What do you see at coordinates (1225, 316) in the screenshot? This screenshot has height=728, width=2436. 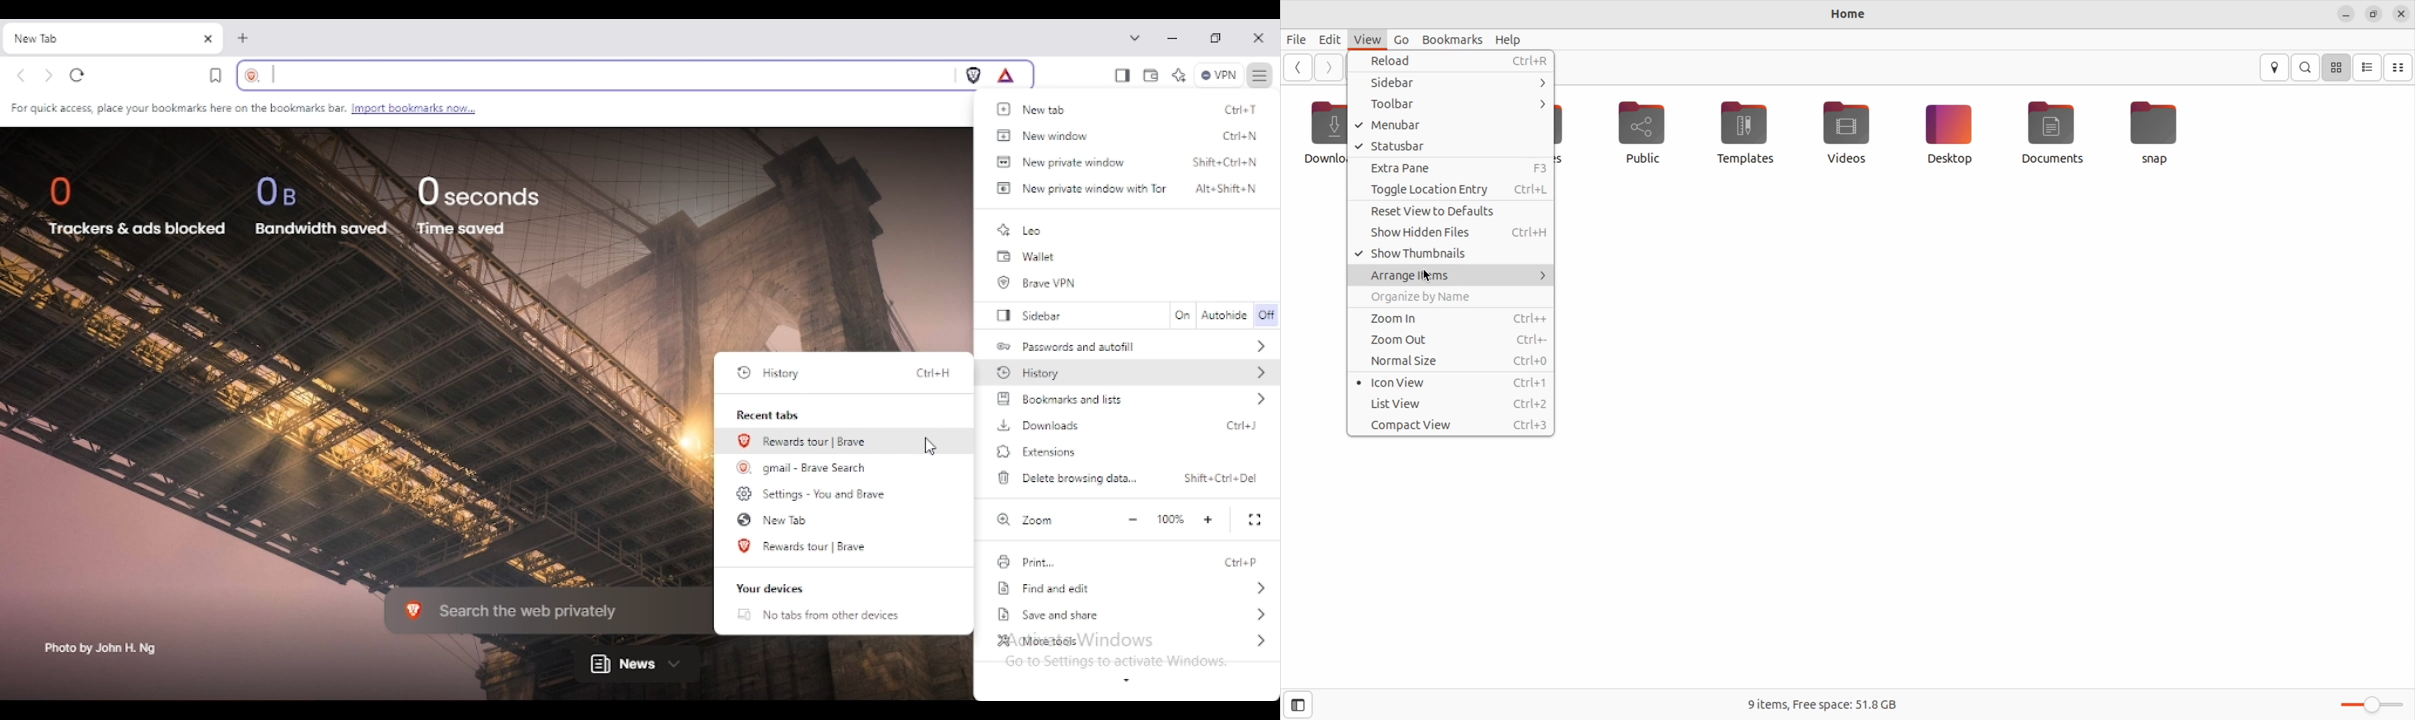 I see `autohide` at bounding box center [1225, 316].